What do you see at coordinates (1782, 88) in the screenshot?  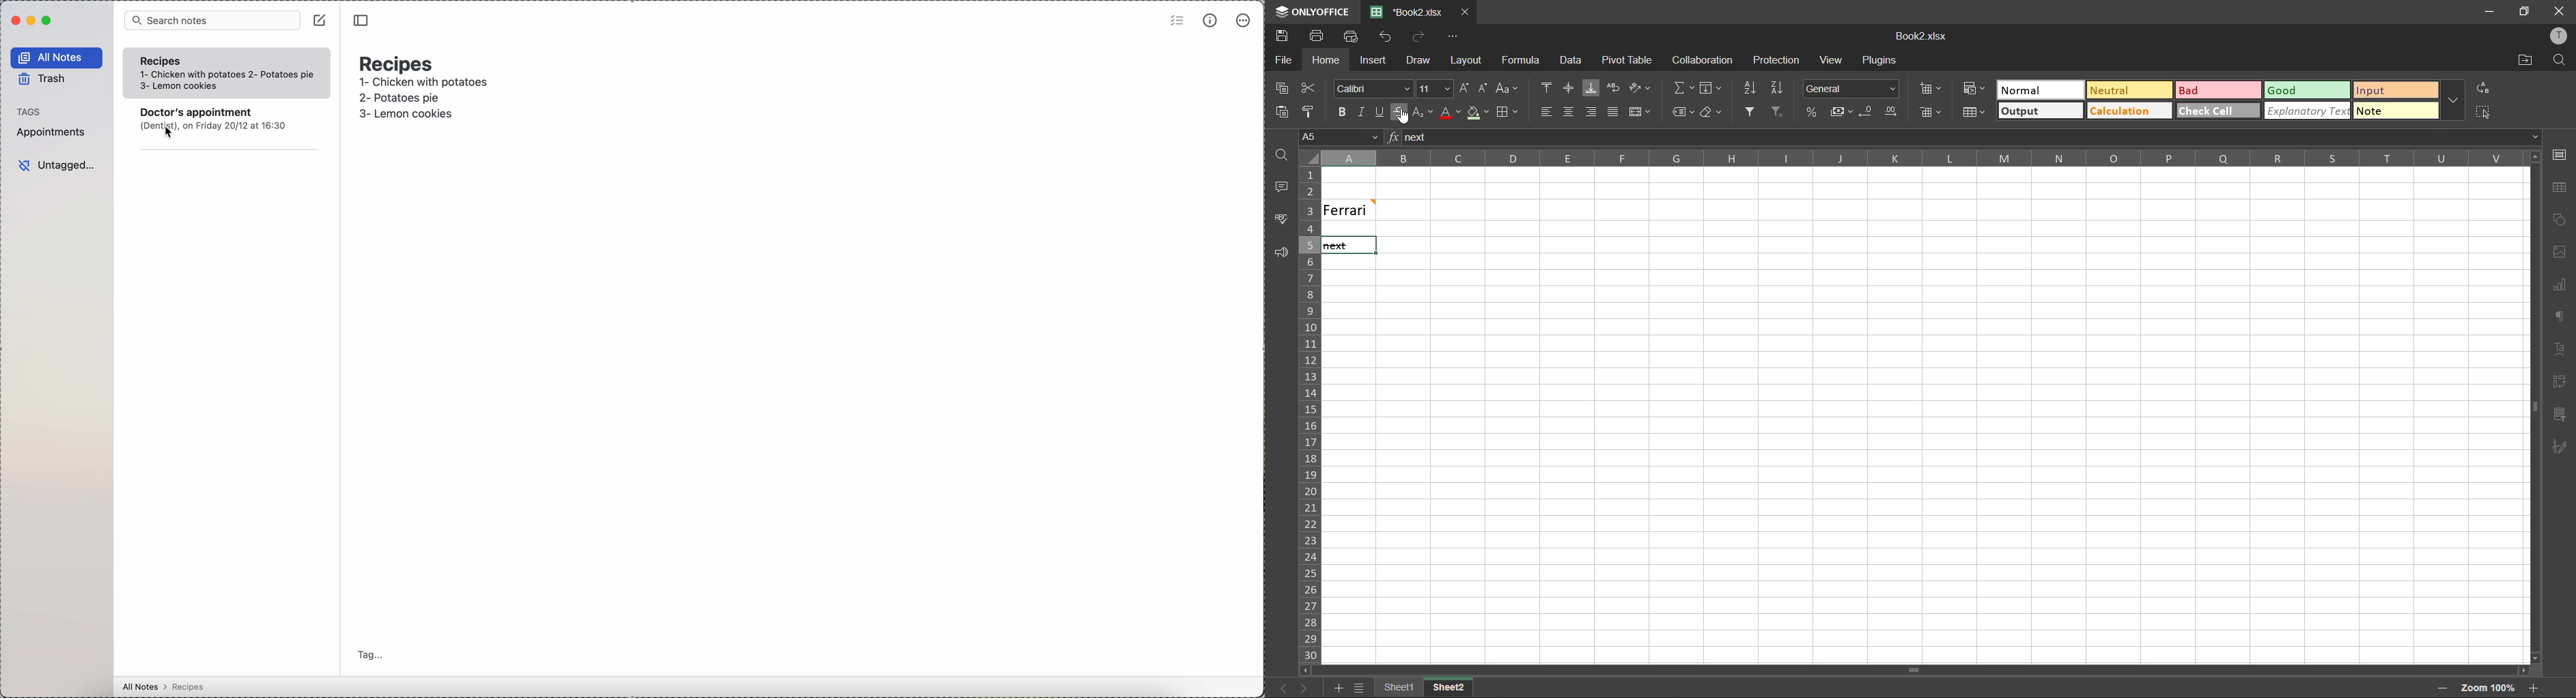 I see `sort descending` at bounding box center [1782, 88].